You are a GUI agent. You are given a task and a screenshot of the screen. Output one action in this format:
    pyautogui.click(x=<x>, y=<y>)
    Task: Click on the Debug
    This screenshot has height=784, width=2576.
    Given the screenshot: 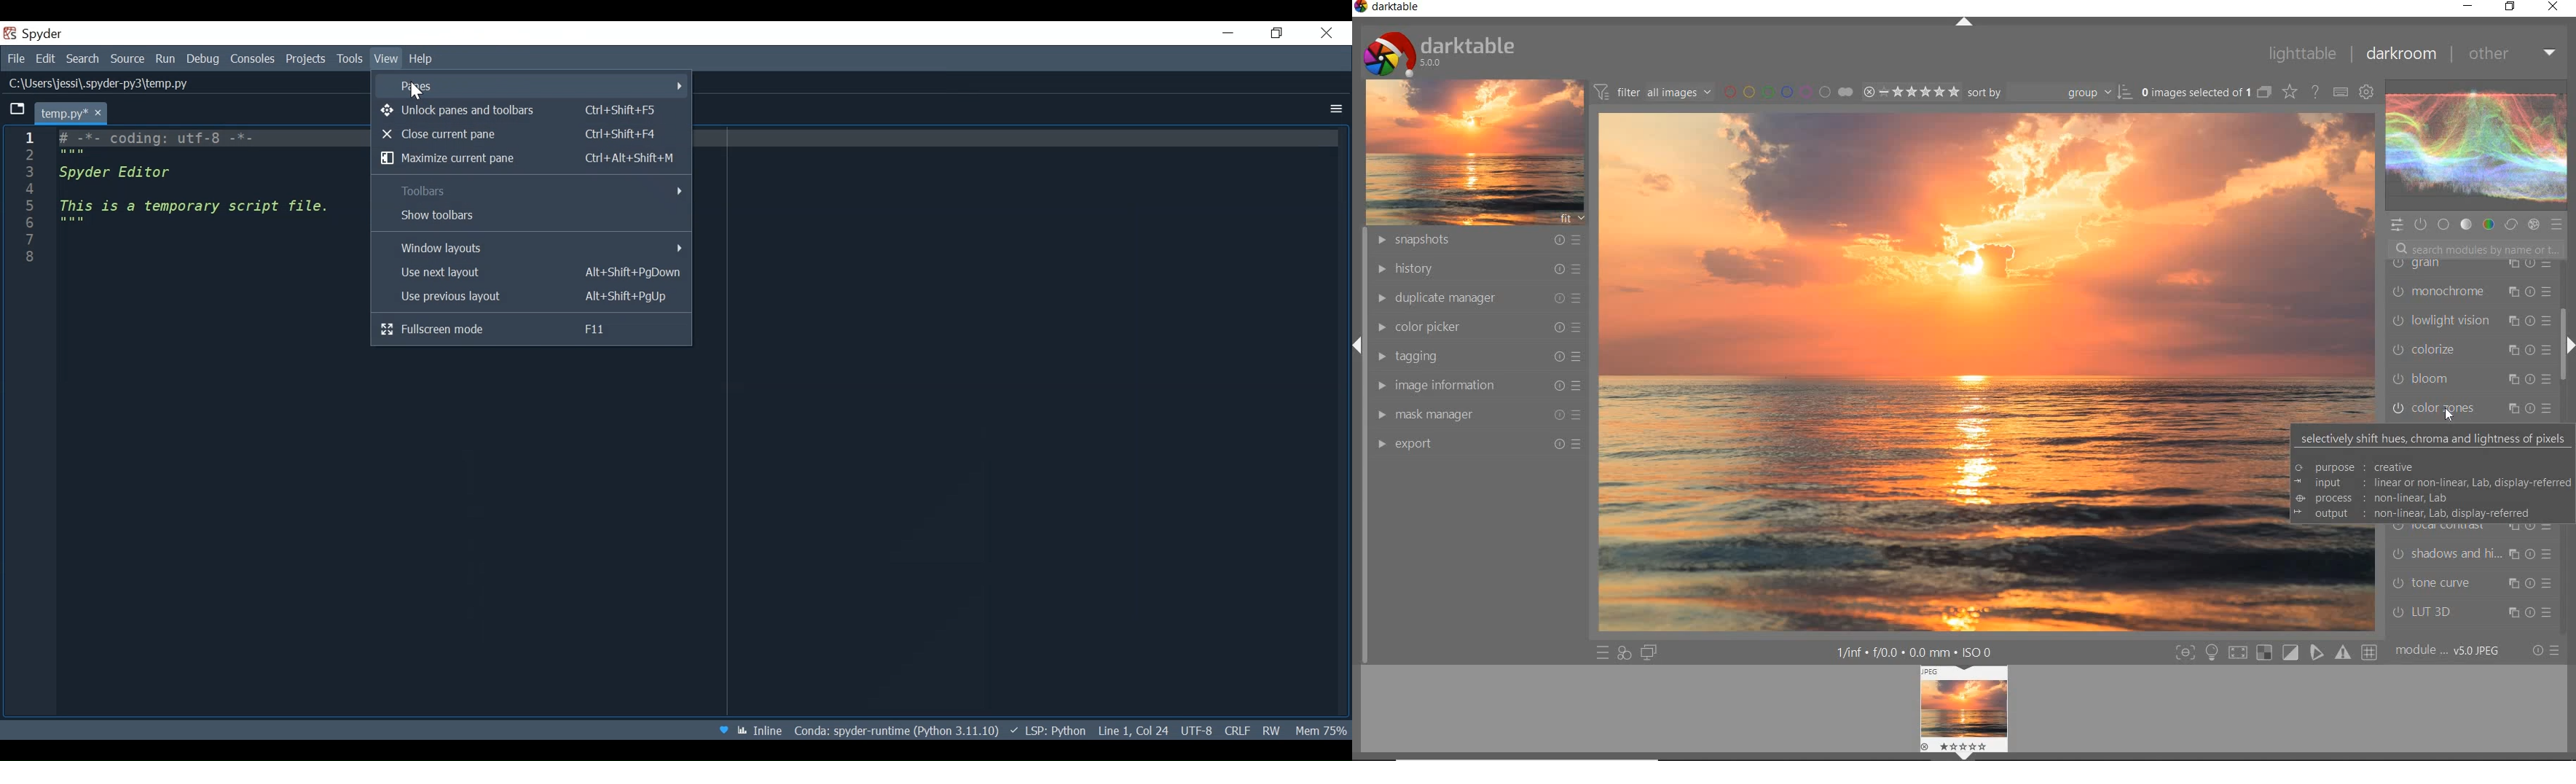 What is the action you would take?
    pyautogui.click(x=202, y=58)
    